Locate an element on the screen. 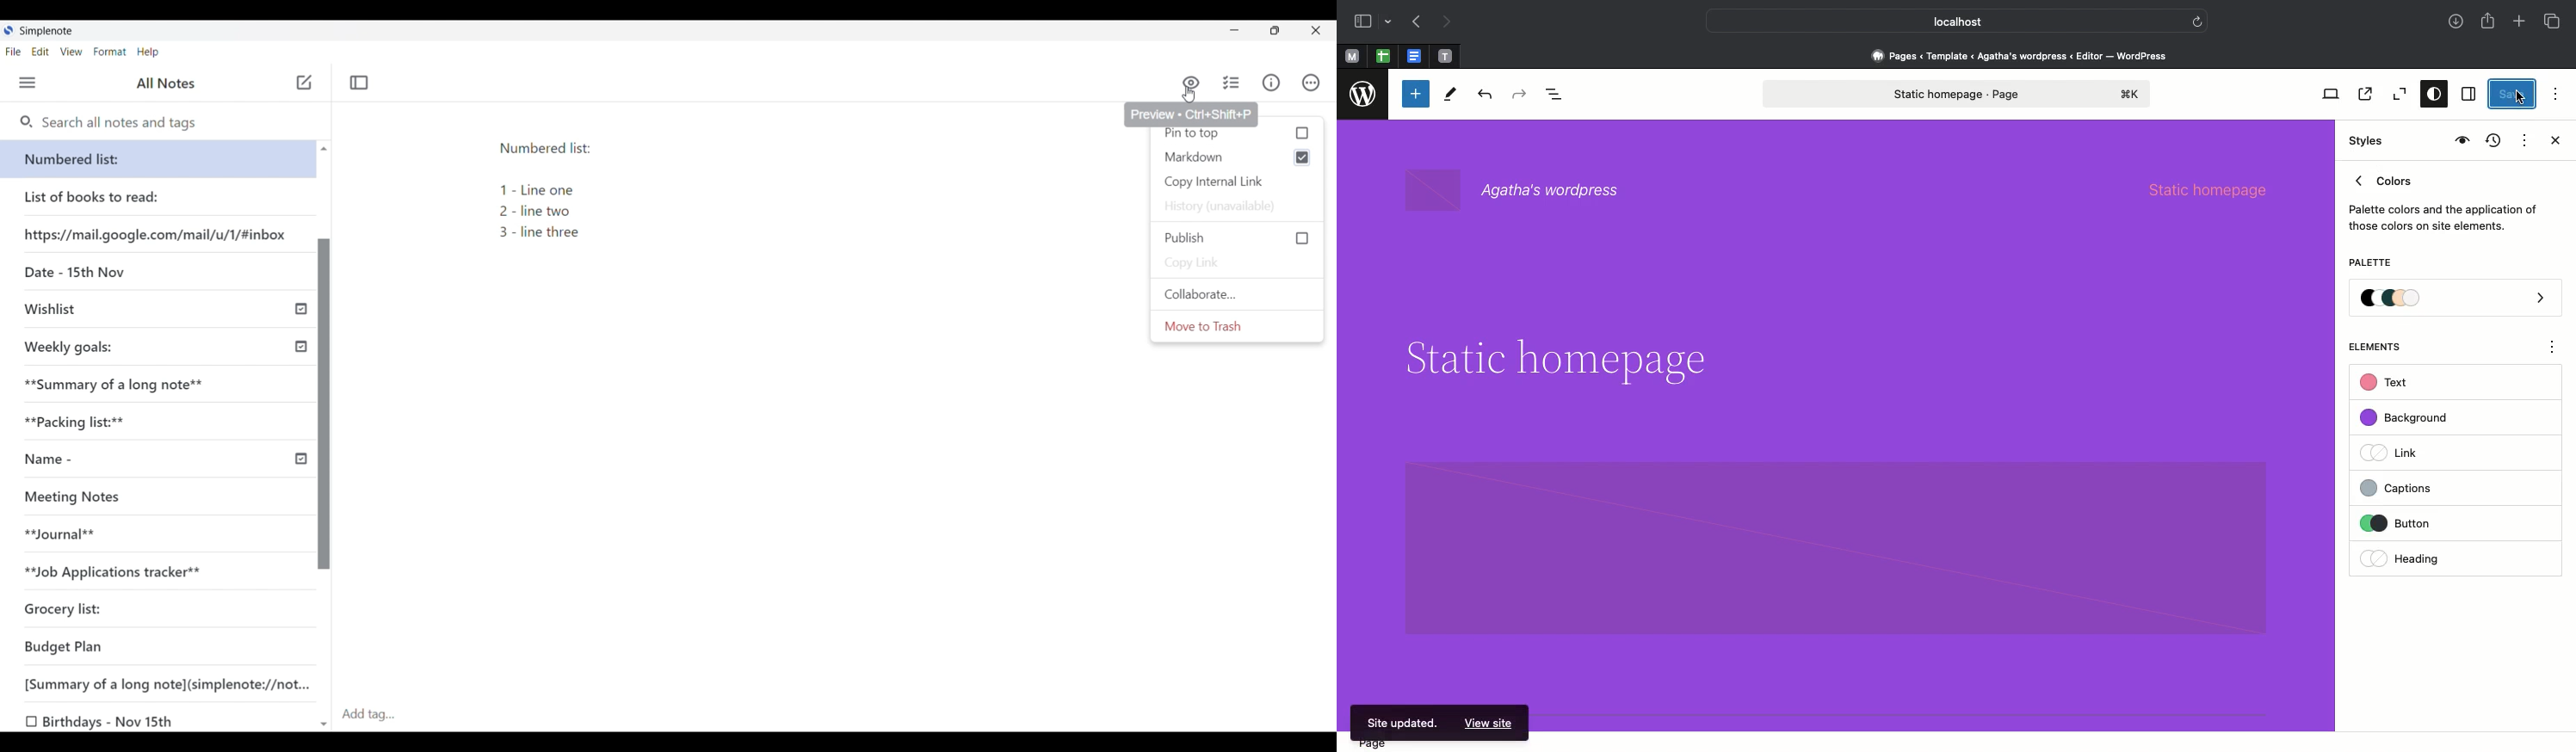 The width and height of the screenshot is (2576, 756). Colors is located at coordinates (2443, 200).